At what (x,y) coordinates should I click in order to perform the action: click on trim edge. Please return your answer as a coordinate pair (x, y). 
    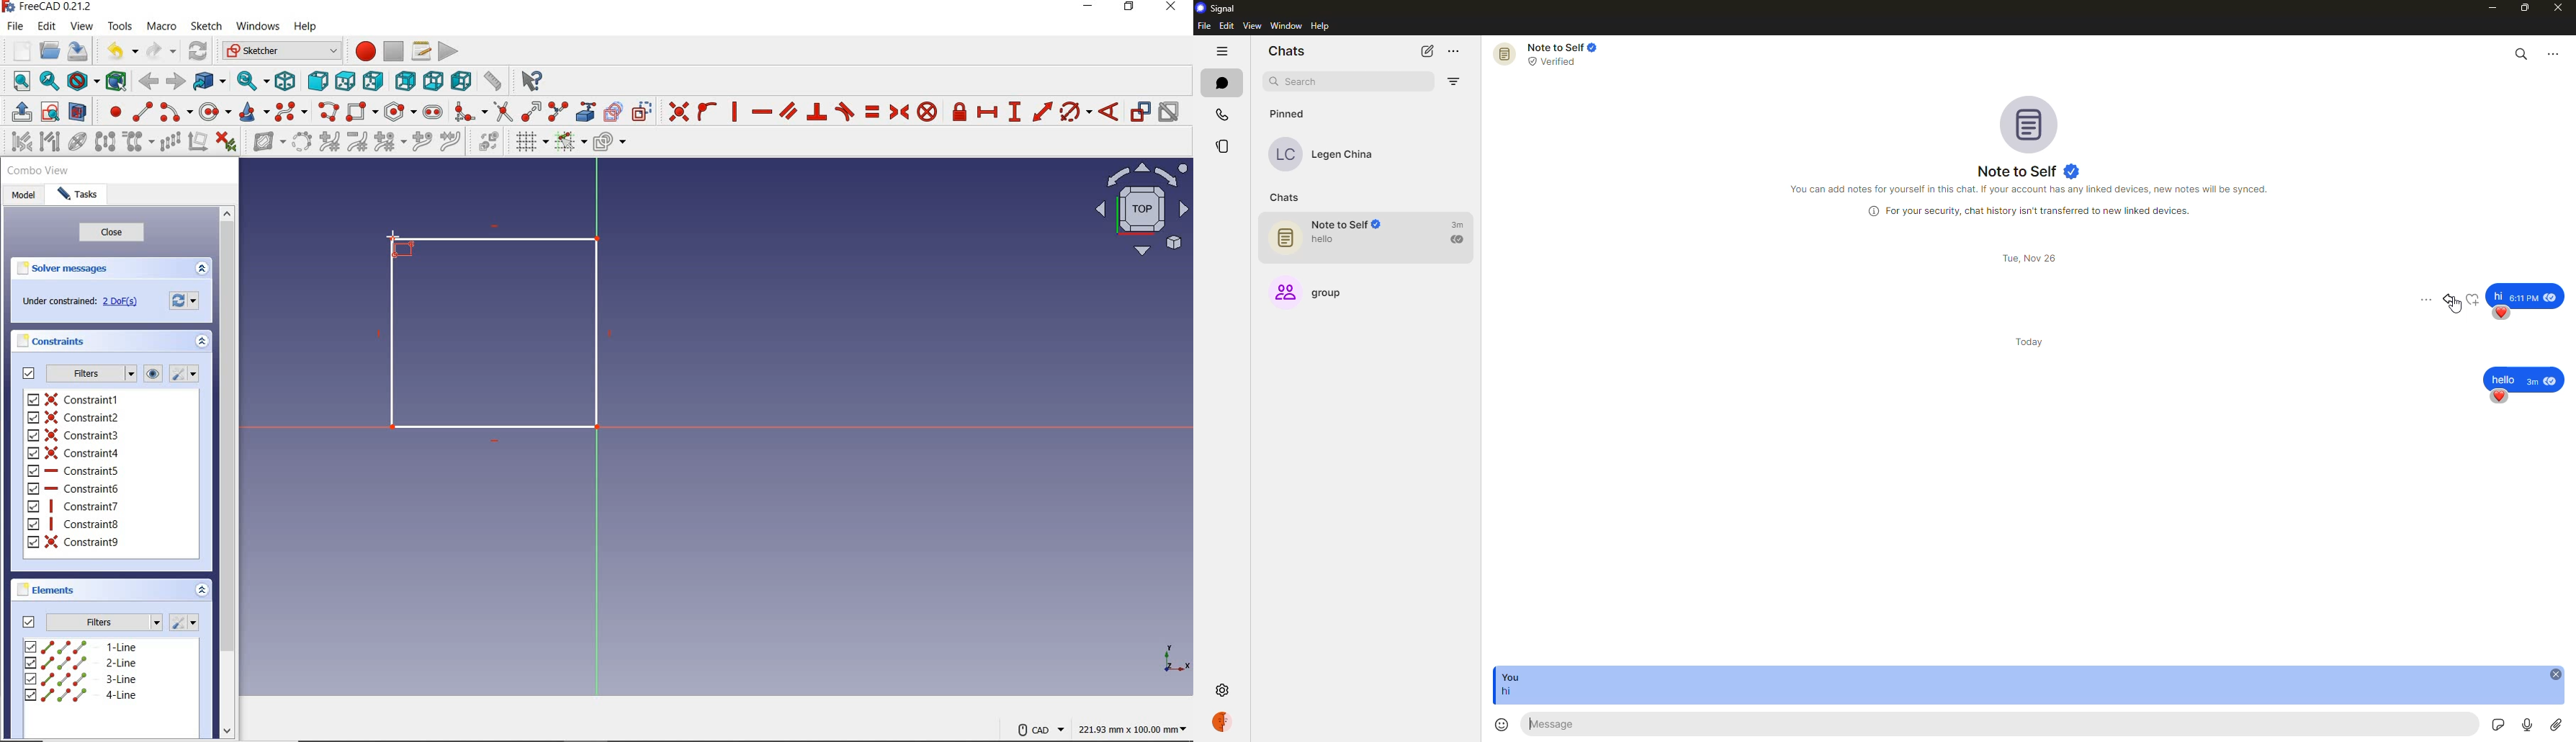
    Looking at the image, I should click on (502, 112).